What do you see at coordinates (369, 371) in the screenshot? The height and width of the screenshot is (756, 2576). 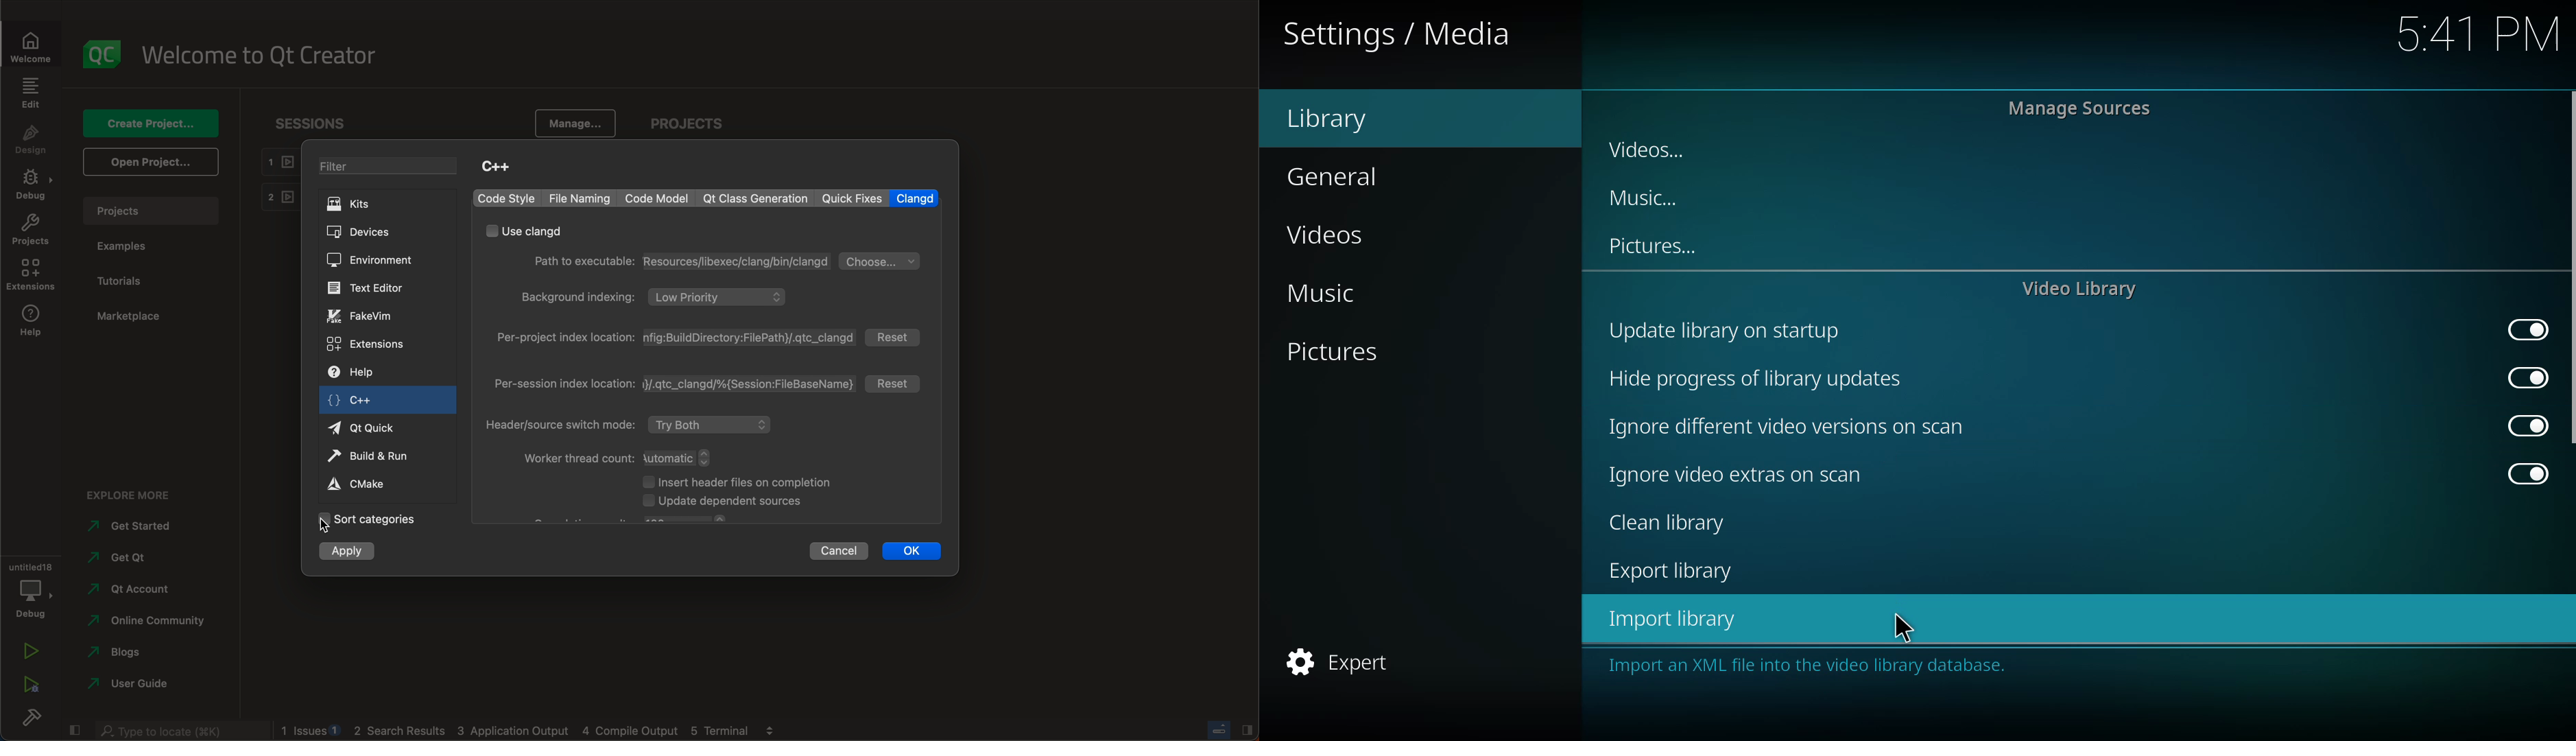 I see `help` at bounding box center [369, 371].